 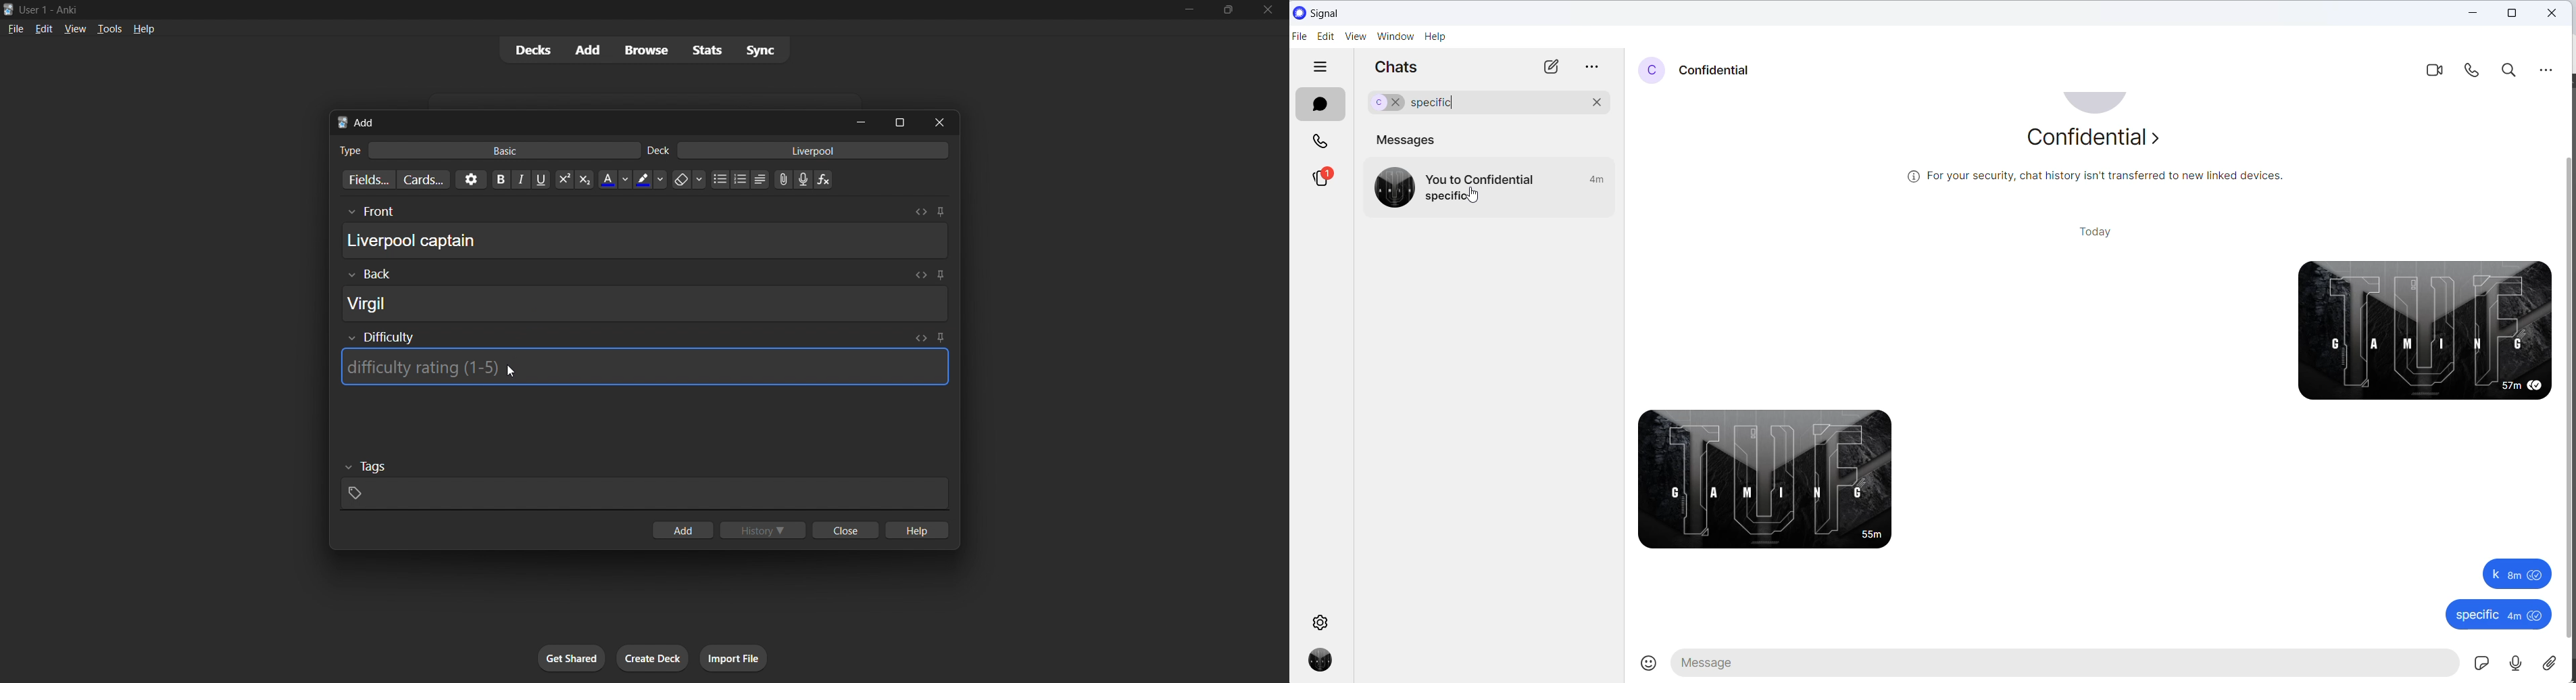 I want to click on card front field input box, so click(x=645, y=240).